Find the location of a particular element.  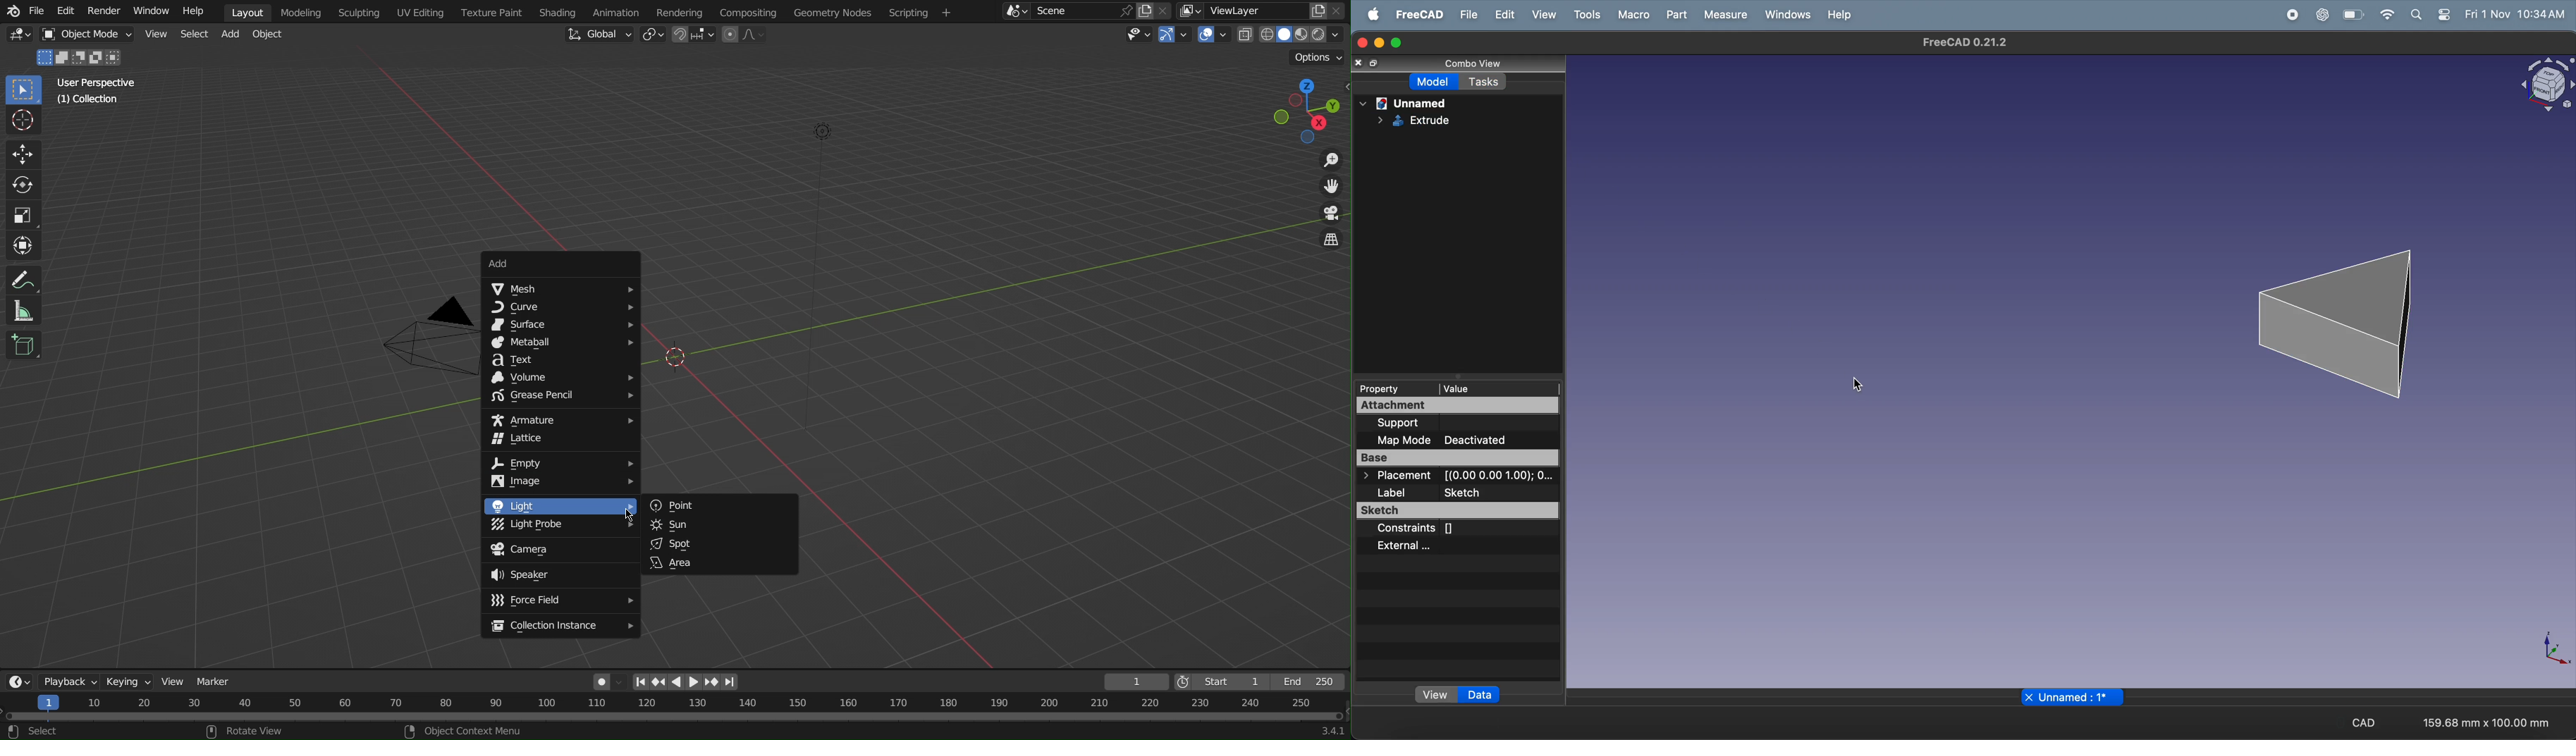

Point is located at coordinates (718, 506).